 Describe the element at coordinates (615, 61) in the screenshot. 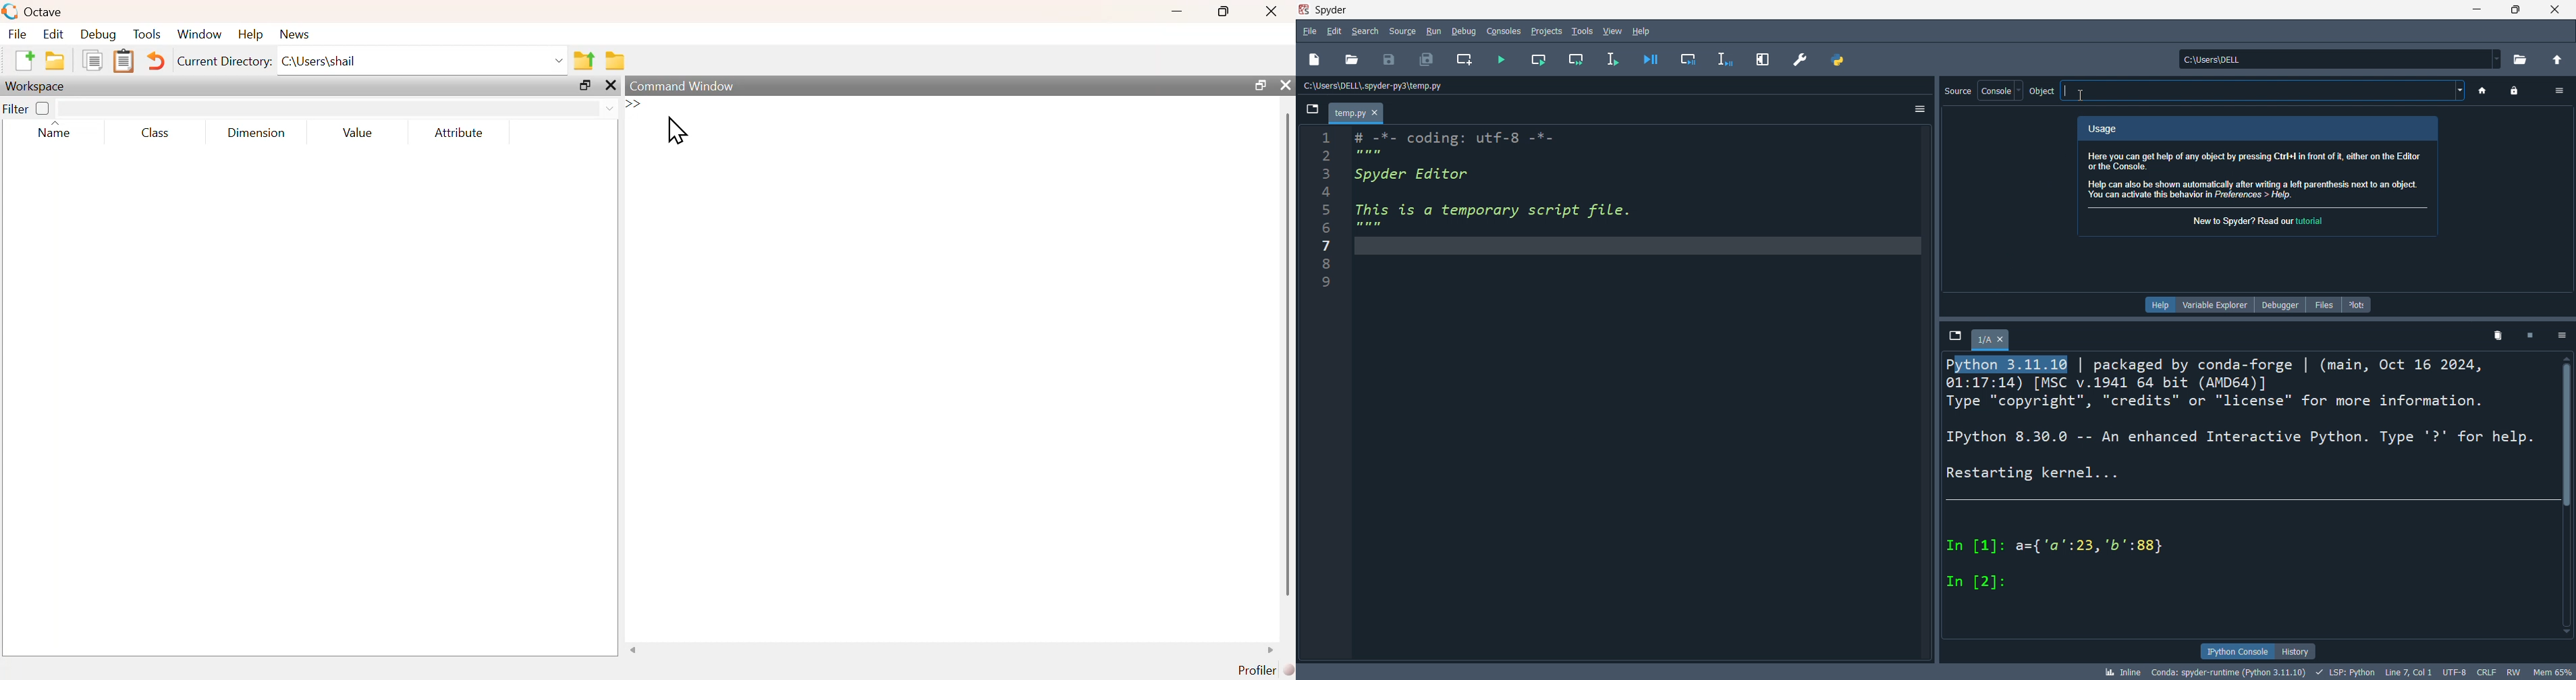

I see `Folder` at that location.